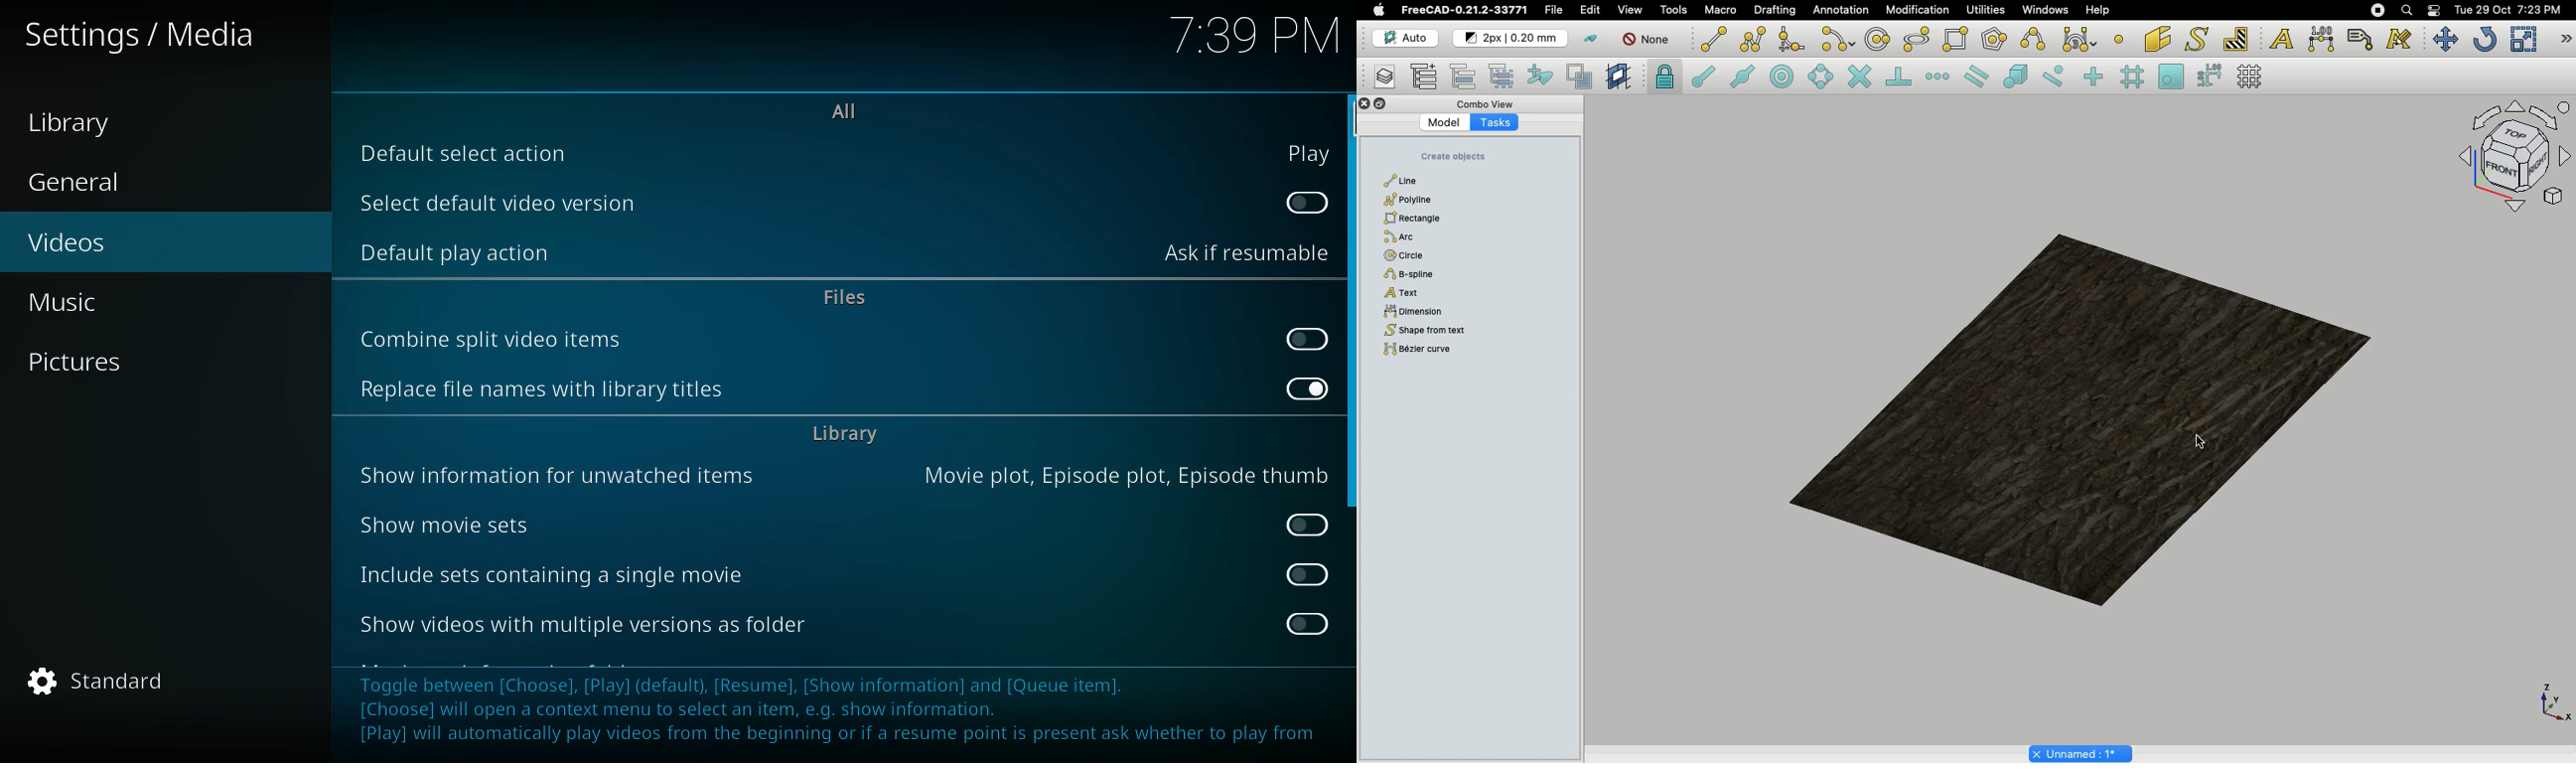 The height and width of the screenshot is (784, 2576). I want to click on Library, so click(88, 124).